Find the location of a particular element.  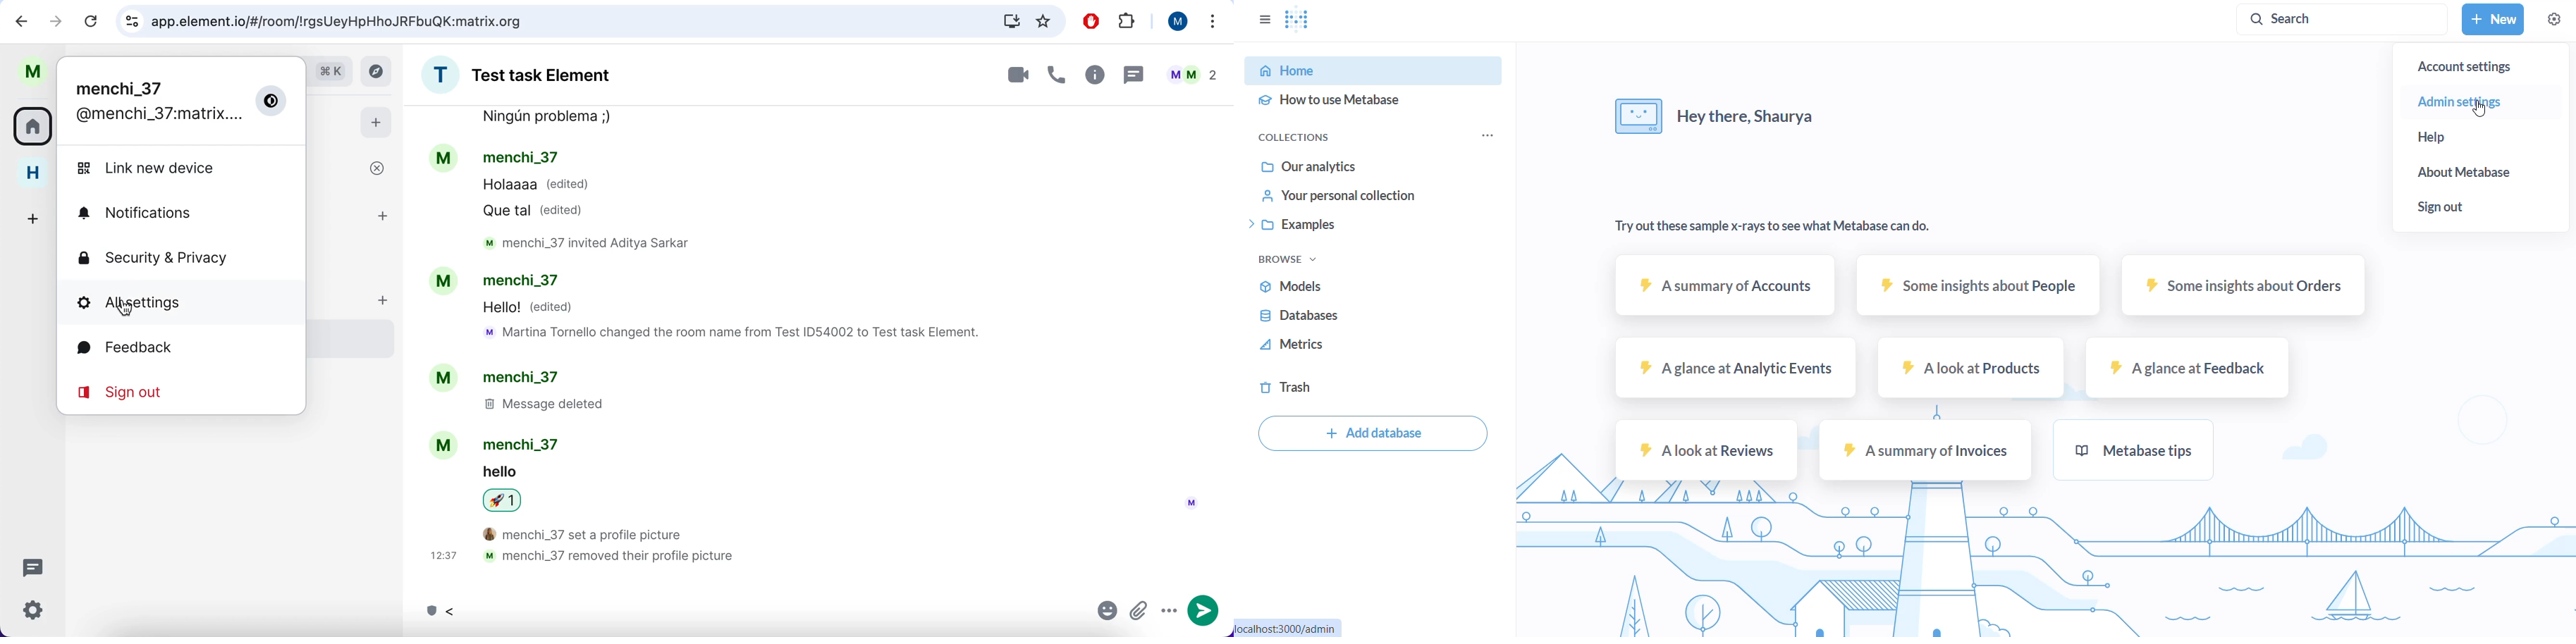

> [O Examples is located at coordinates (1289, 223).